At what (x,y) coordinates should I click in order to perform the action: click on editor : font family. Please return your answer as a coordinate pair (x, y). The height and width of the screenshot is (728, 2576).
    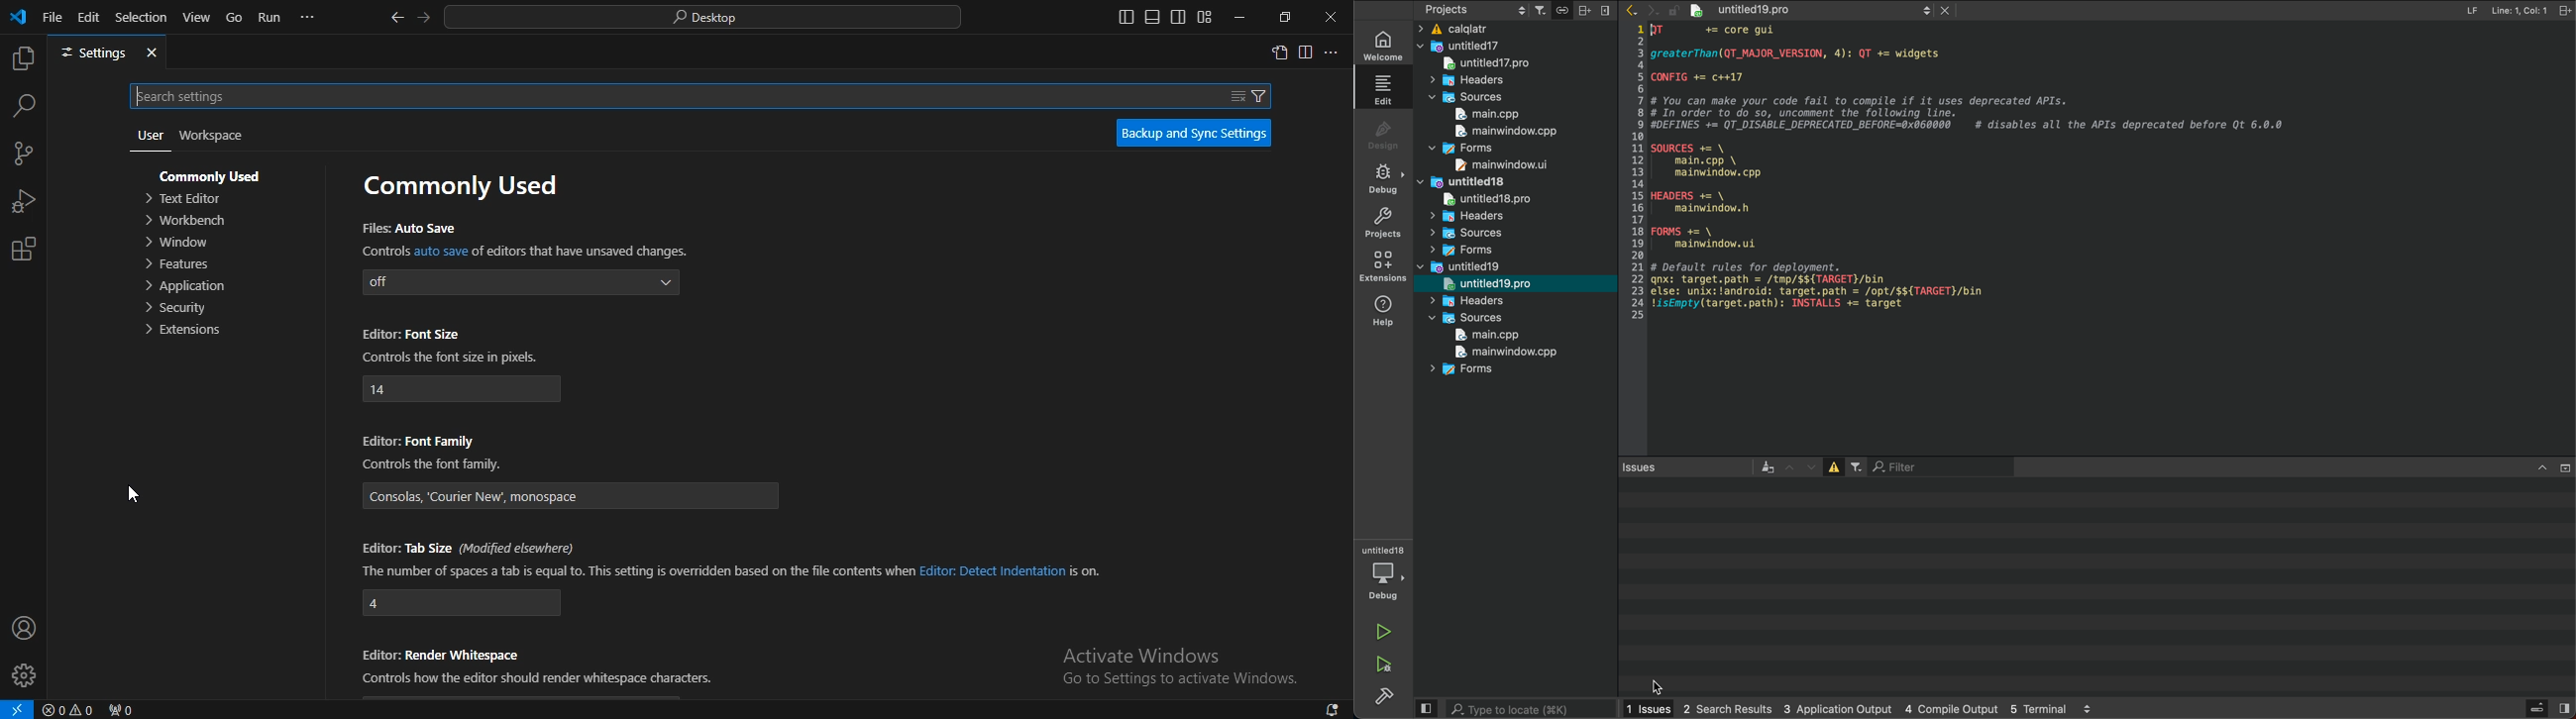
    Looking at the image, I should click on (435, 463).